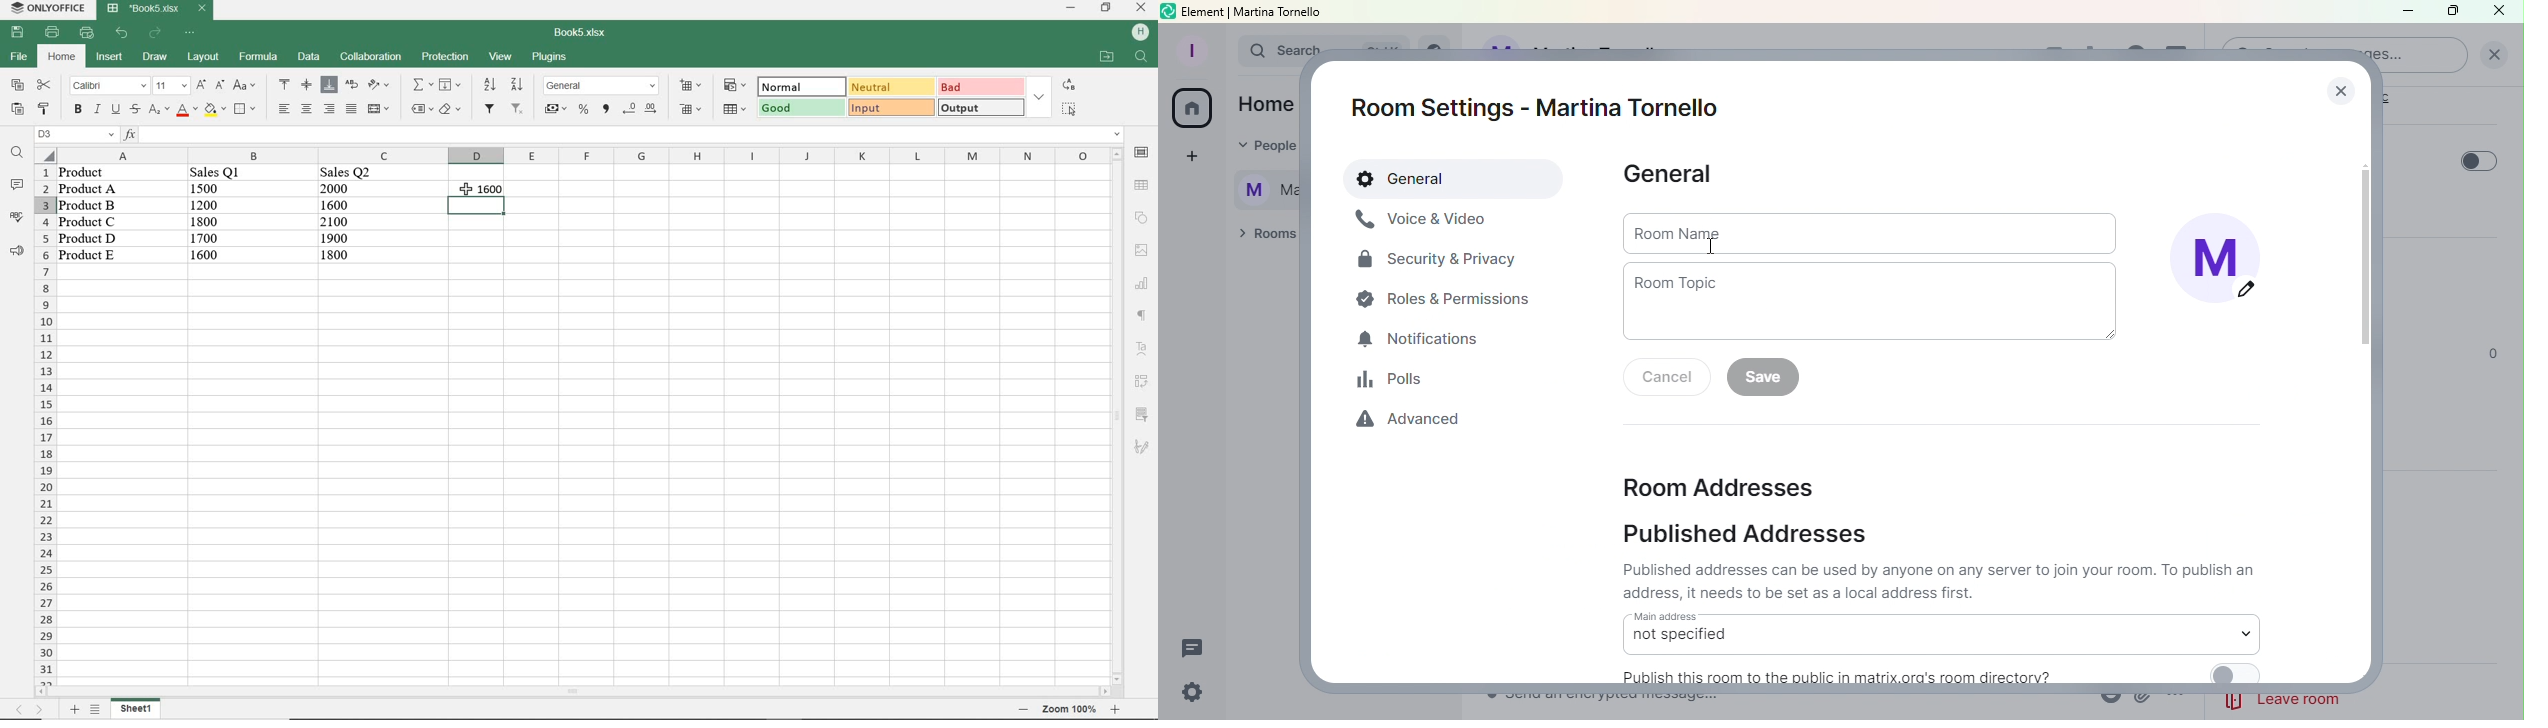  What do you see at coordinates (377, 86) in the screenshot?
I see `orientation` at bounding box center [377, 86].